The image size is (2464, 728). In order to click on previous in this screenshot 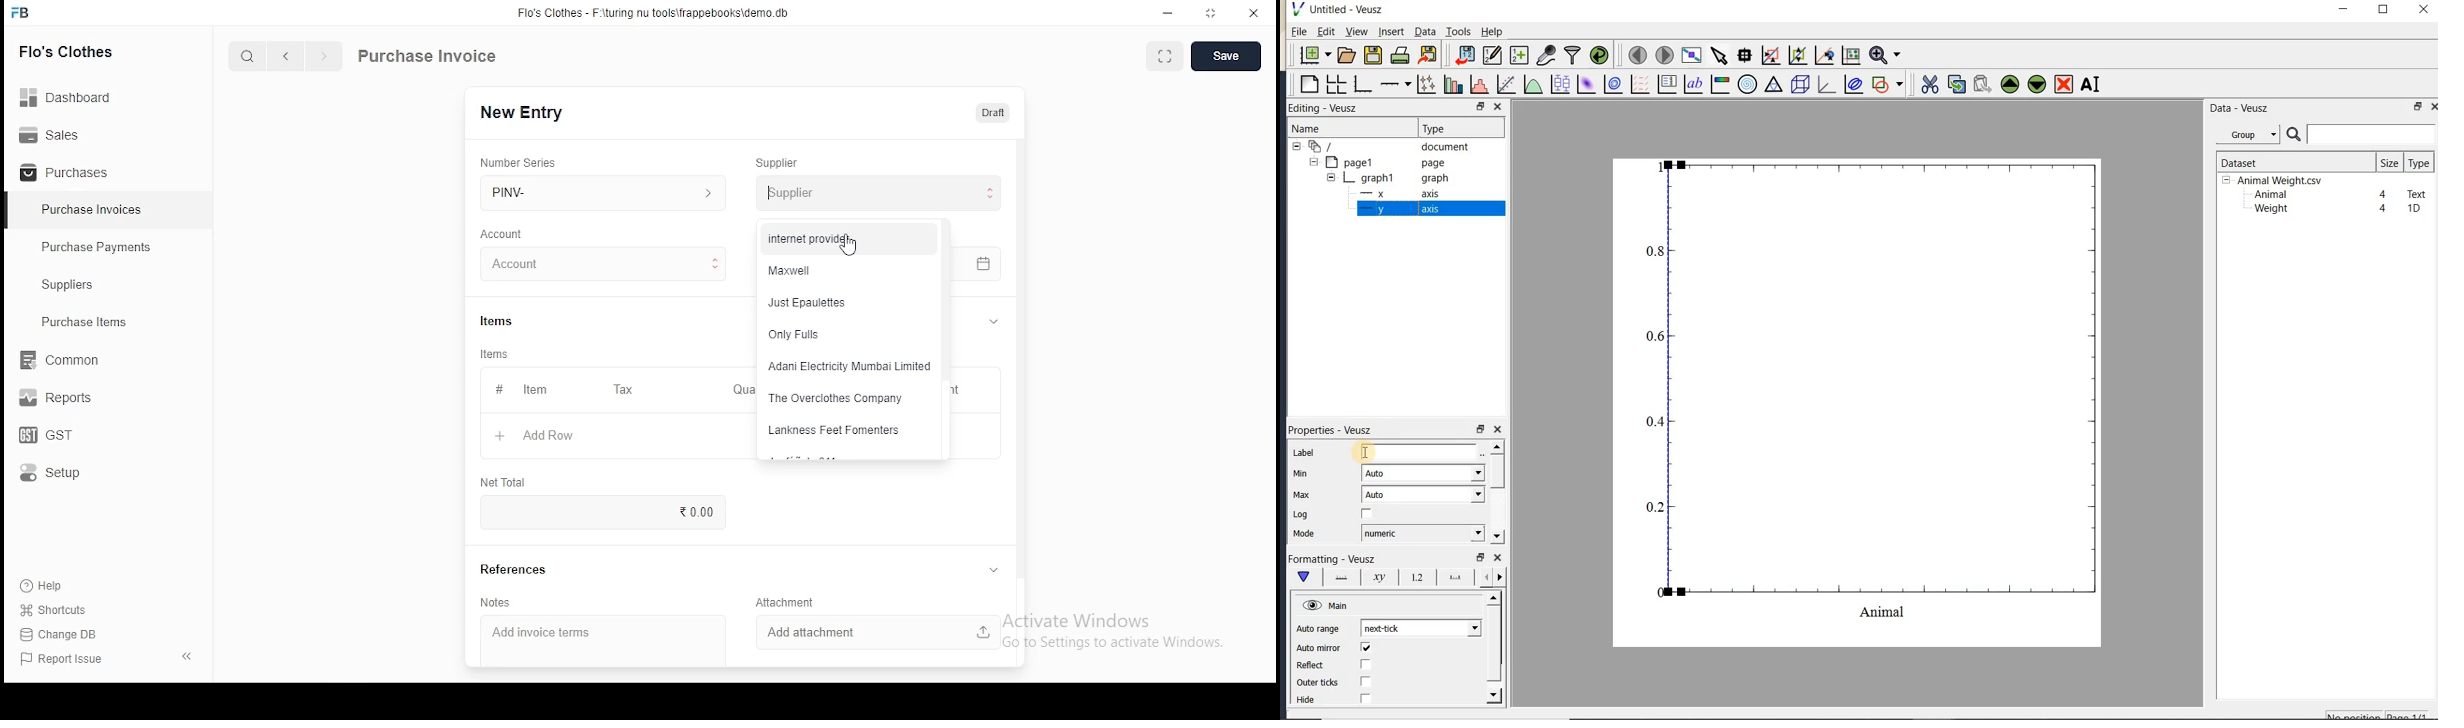, I will do `click(287, 57)`.